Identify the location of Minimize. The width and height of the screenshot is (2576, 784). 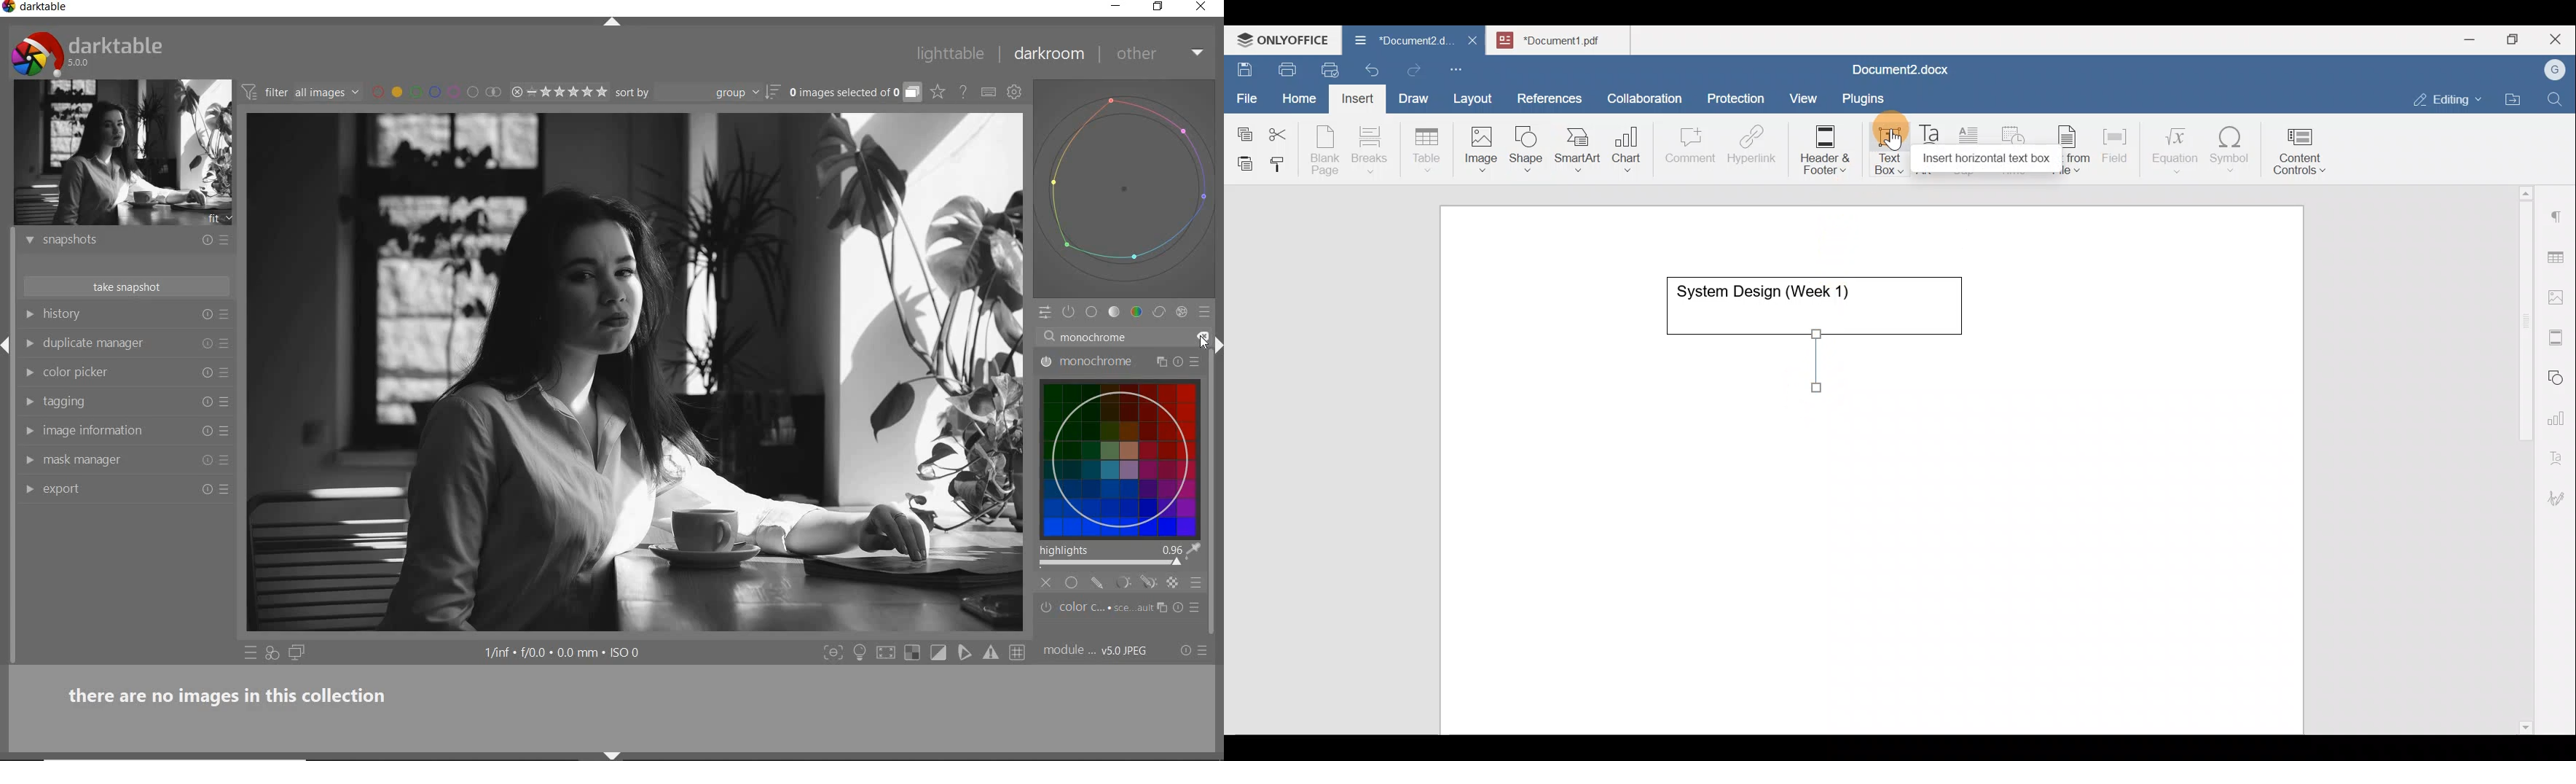
(2469, 38).